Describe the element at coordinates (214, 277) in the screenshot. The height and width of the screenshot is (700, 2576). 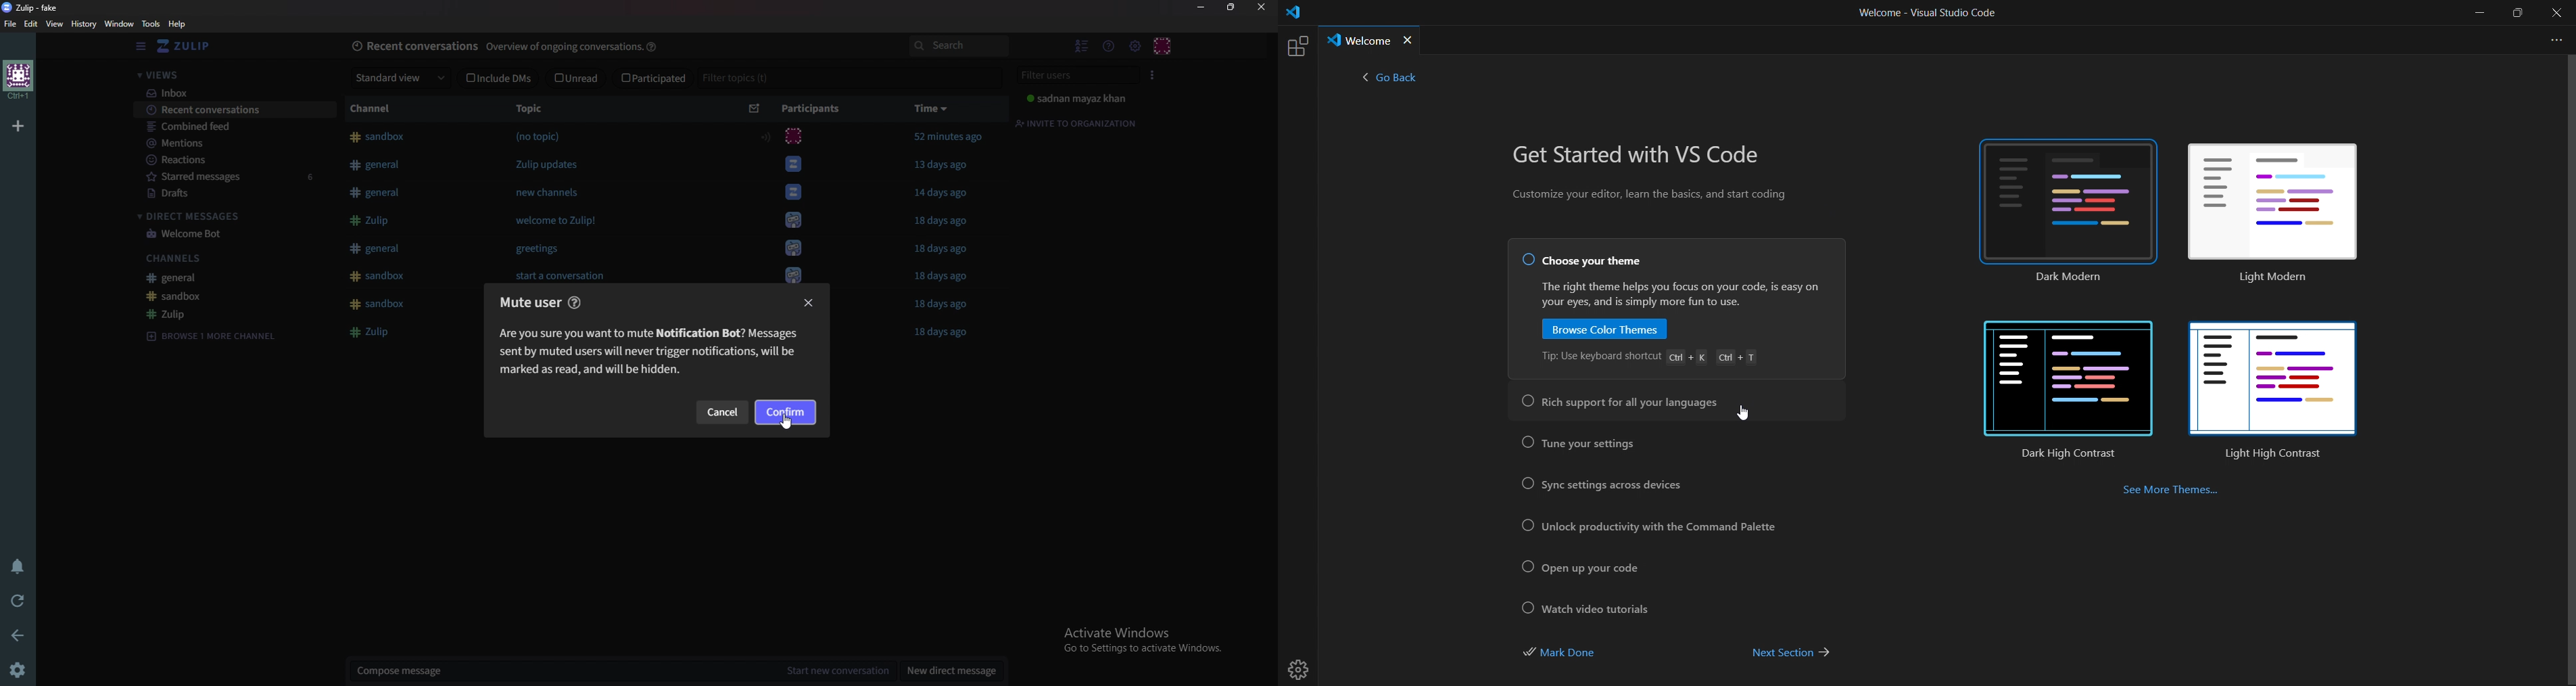
I see `General` at that location.